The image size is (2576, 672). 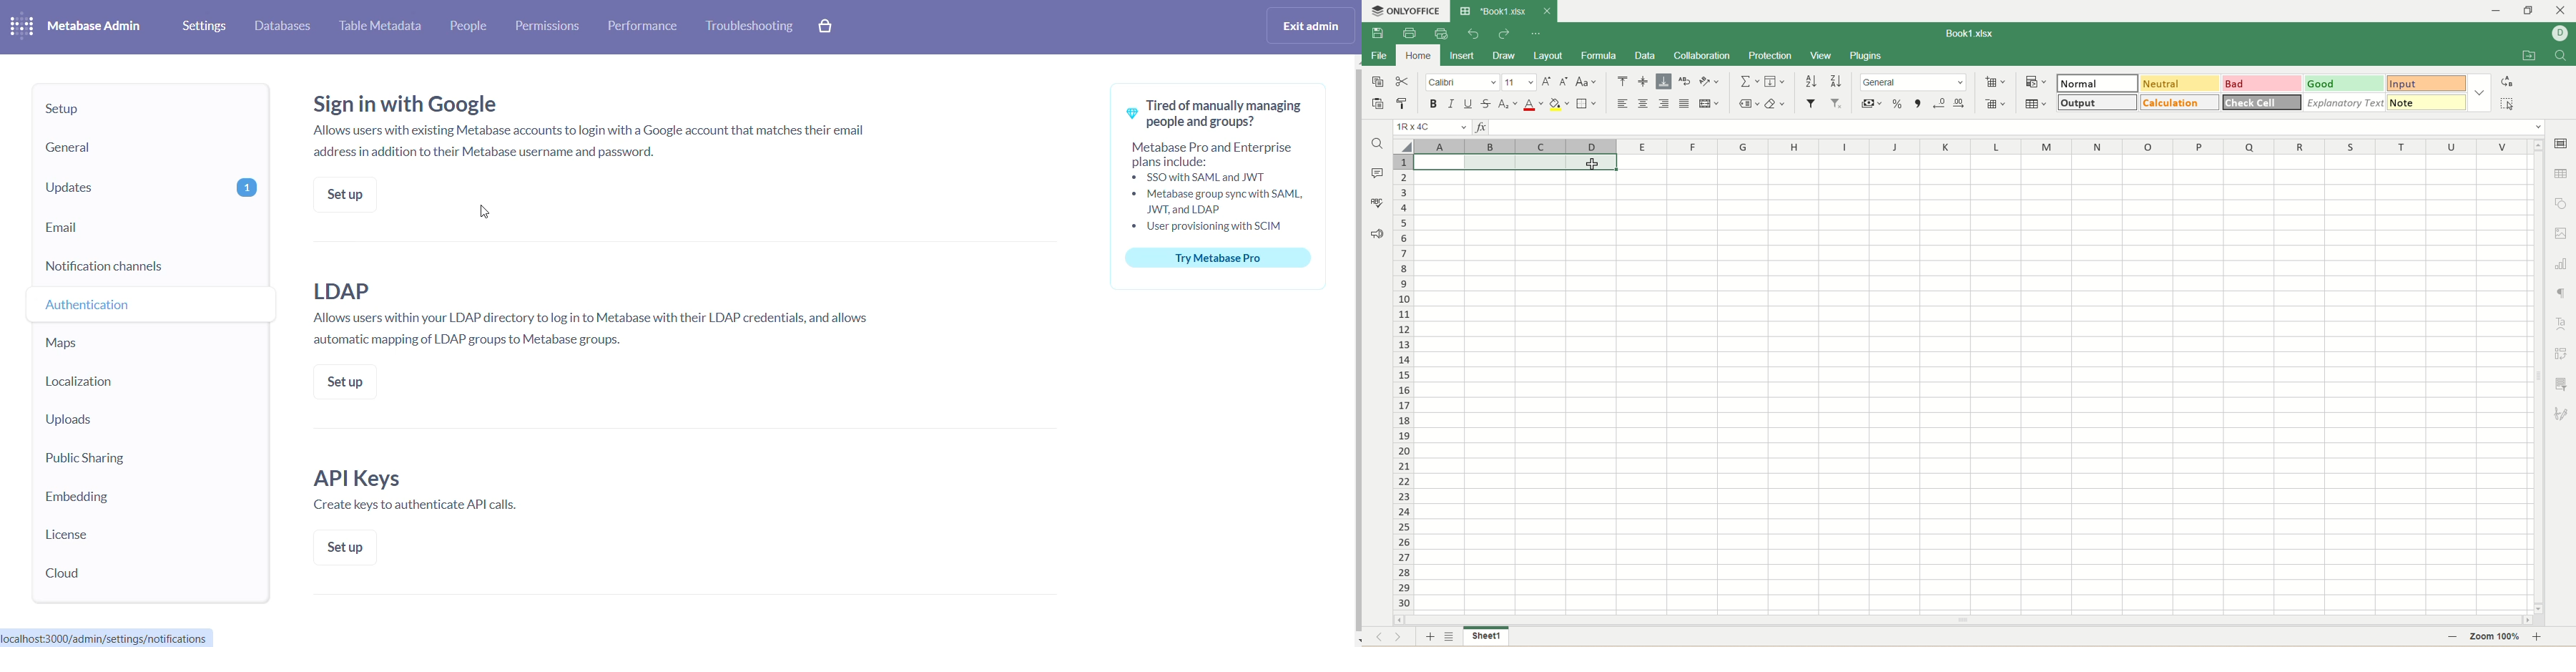 What do you see at coordinates (2505, 104) in the screenshot?
I see `select all` at bounding box center [2505, 104].